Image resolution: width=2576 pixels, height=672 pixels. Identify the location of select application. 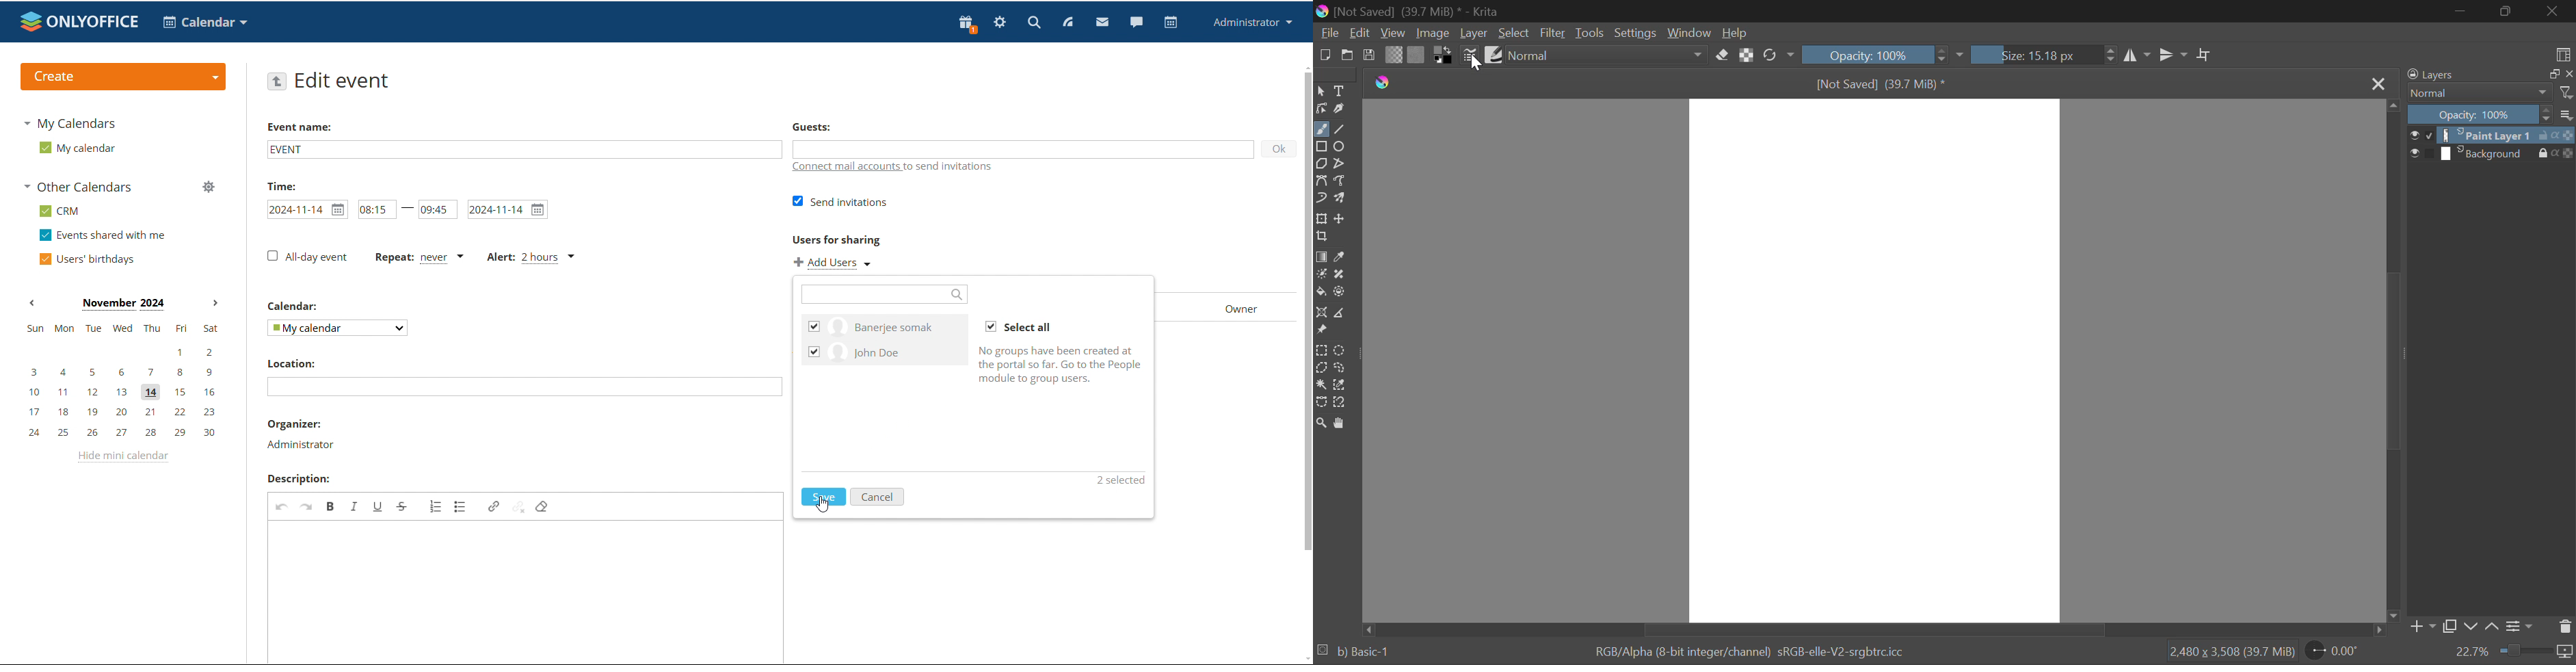
(204, 23).